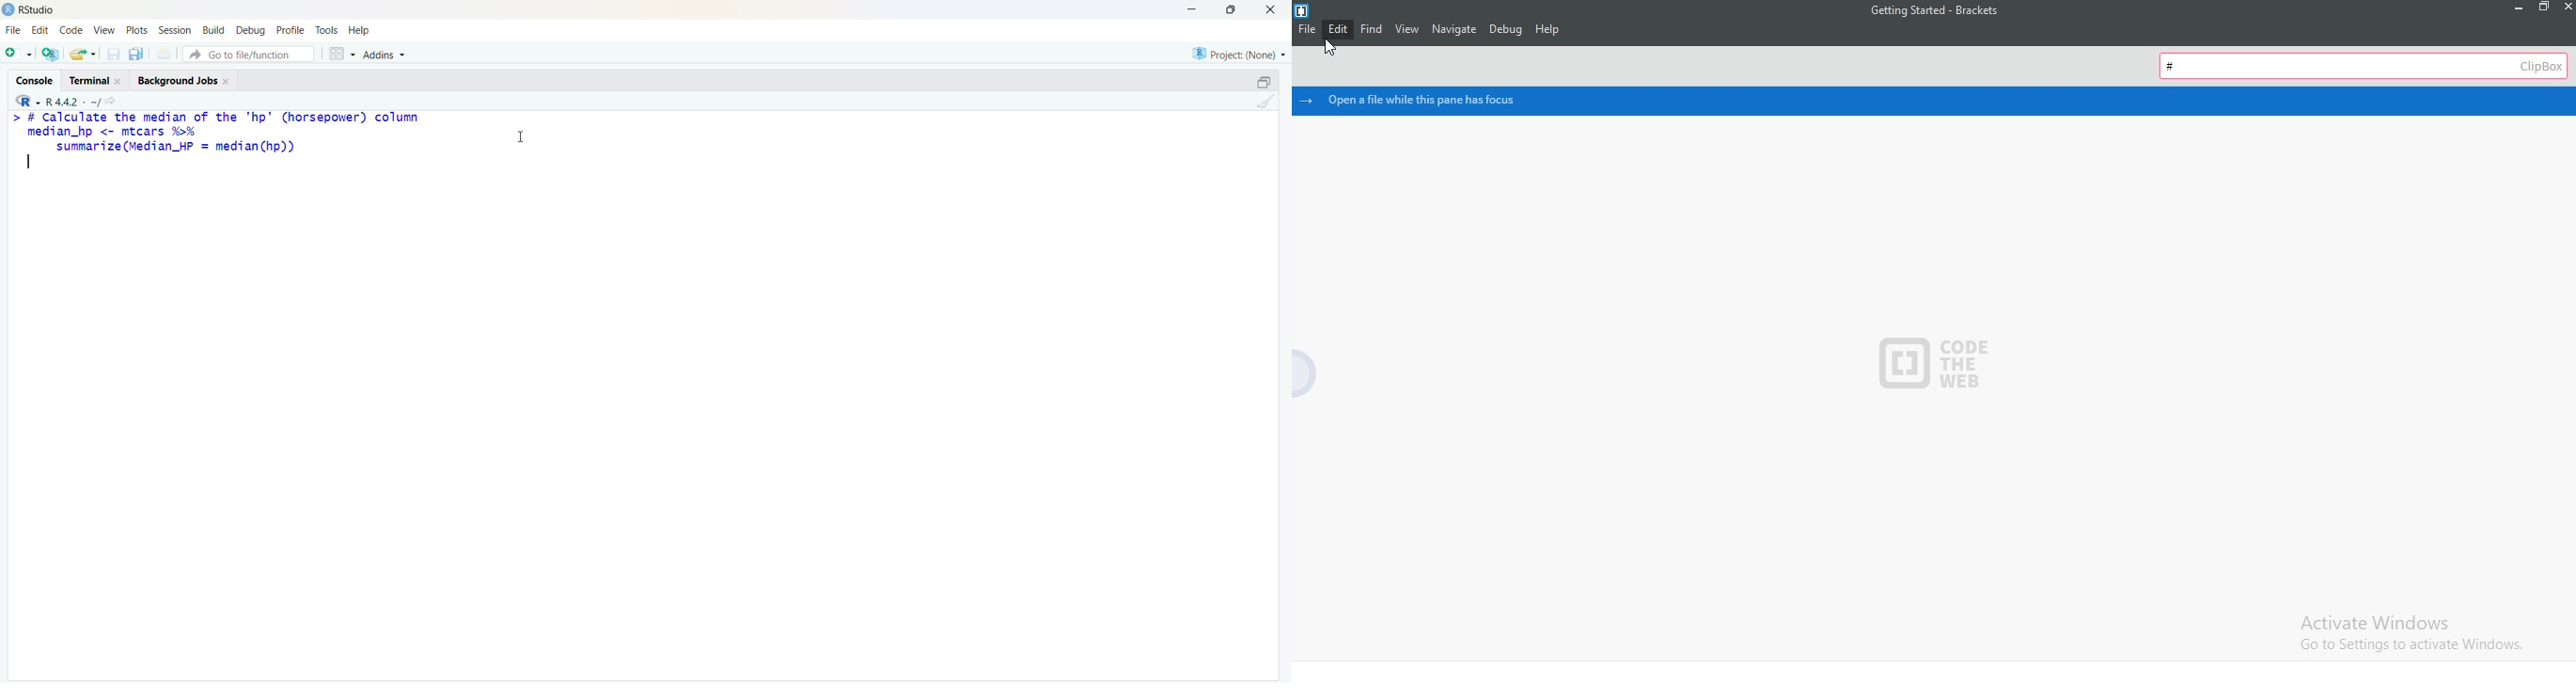  What do you see at coordinates (27, 100) in the screenshot?
I see `R` at bounding box center [27, 100].